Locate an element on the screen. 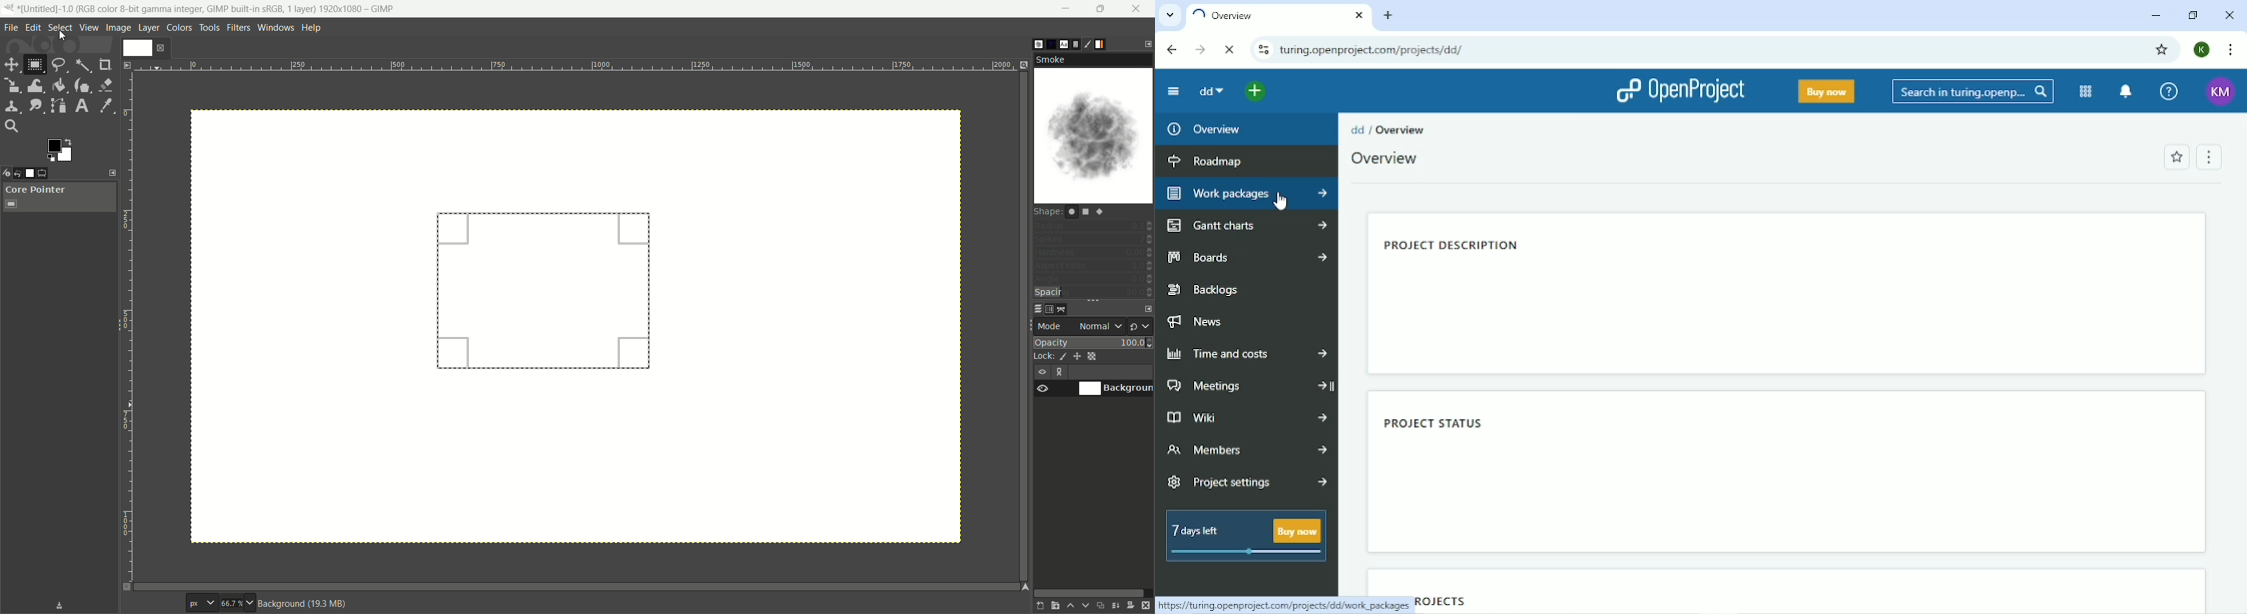  minimize is located at coordinates (1065, 9).